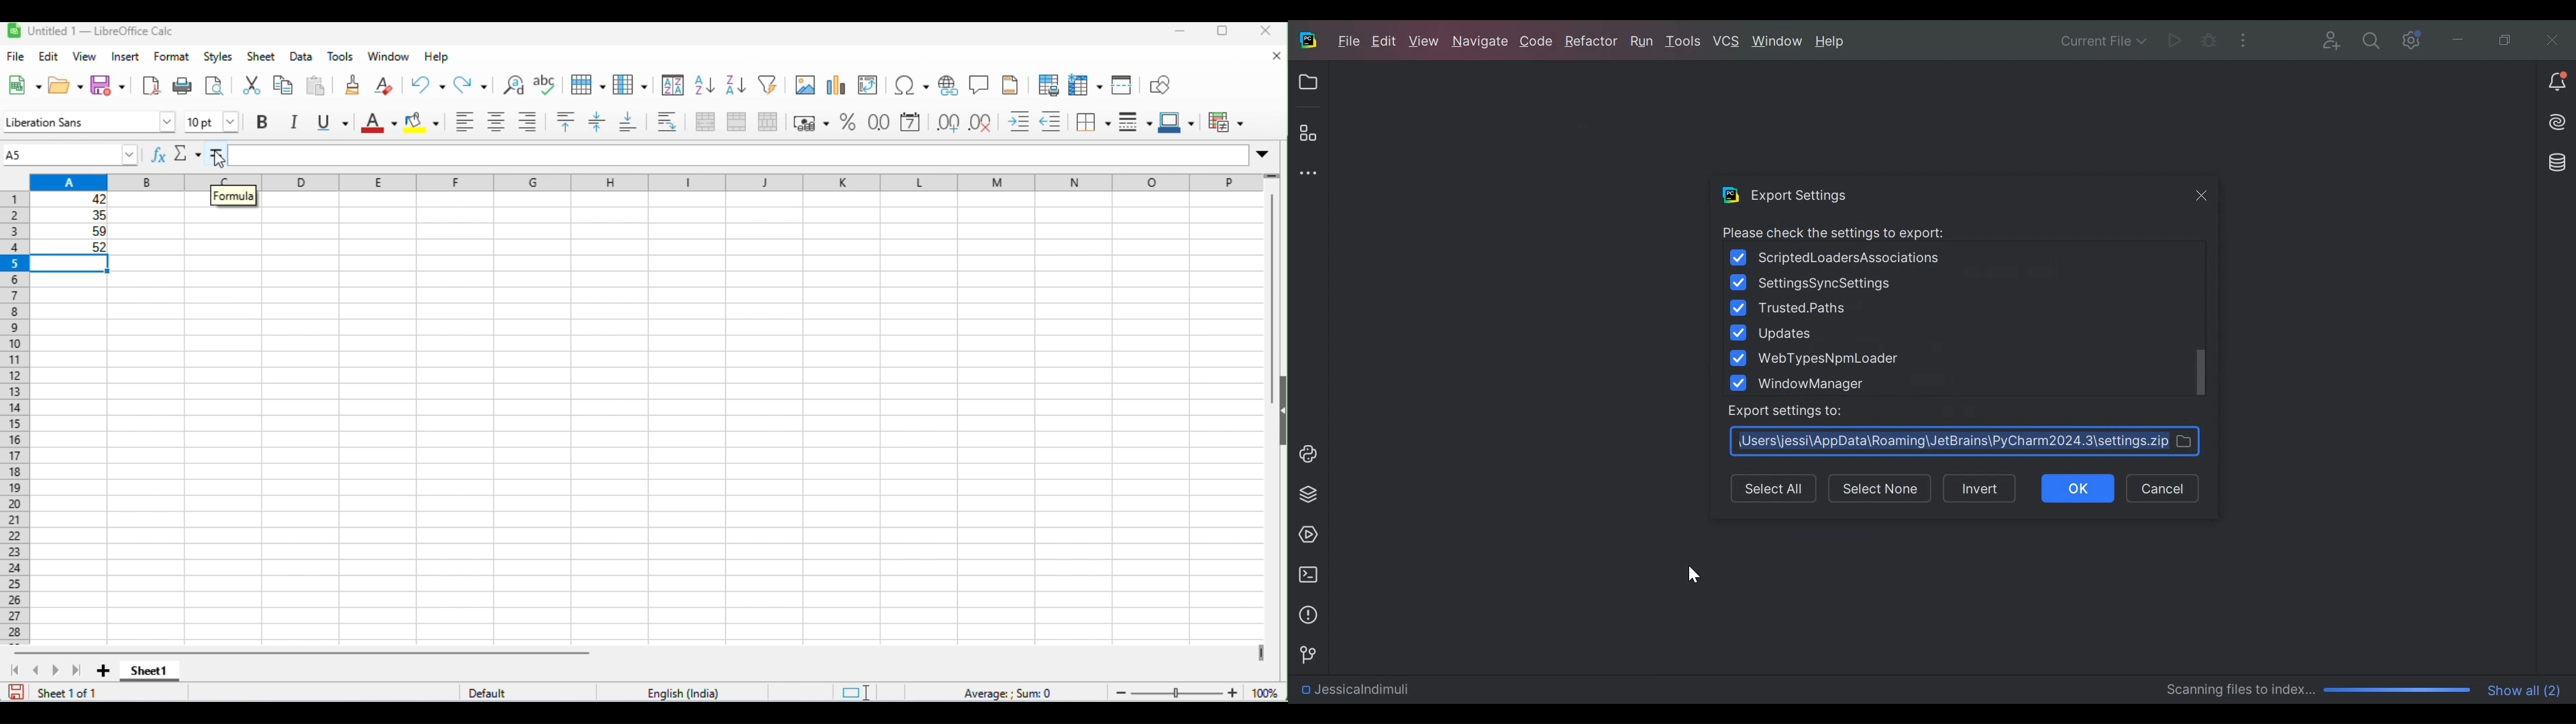 The image size is (2576, 728). Describe the element at coordinates (705, 85) in the screenshot. I see `sort ascending` at that location.